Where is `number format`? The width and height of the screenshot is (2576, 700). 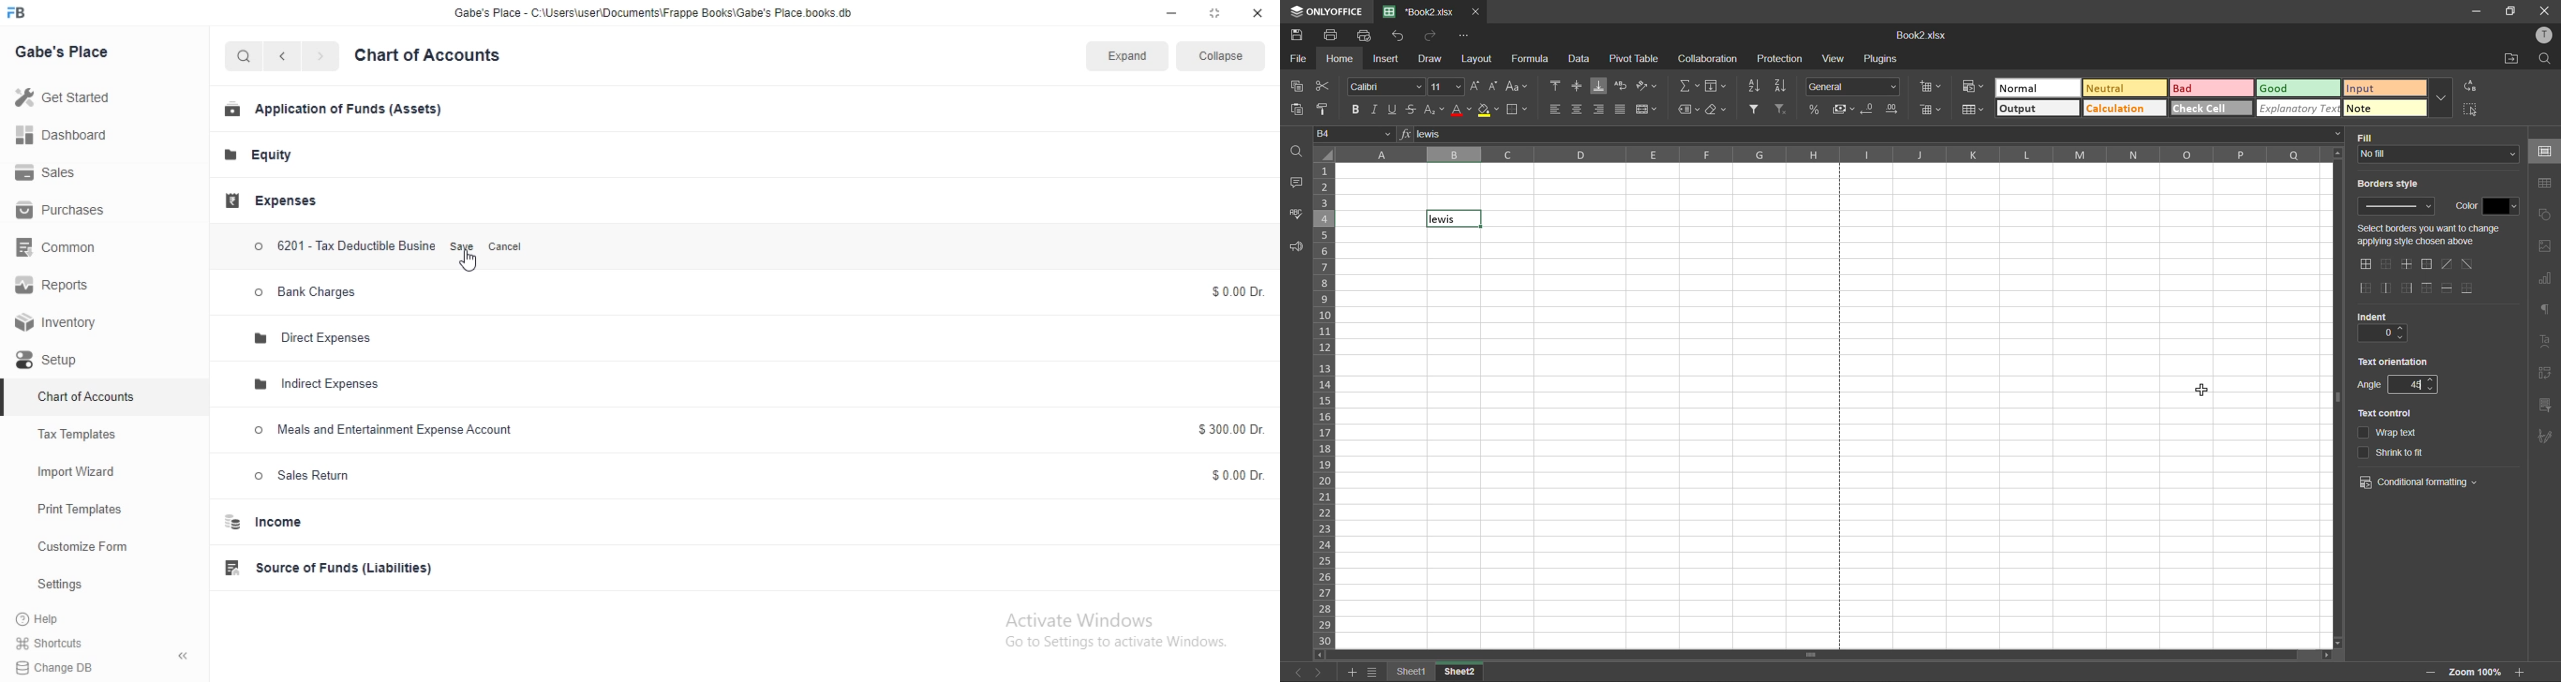
number format is located at coordinates (1855, 87).